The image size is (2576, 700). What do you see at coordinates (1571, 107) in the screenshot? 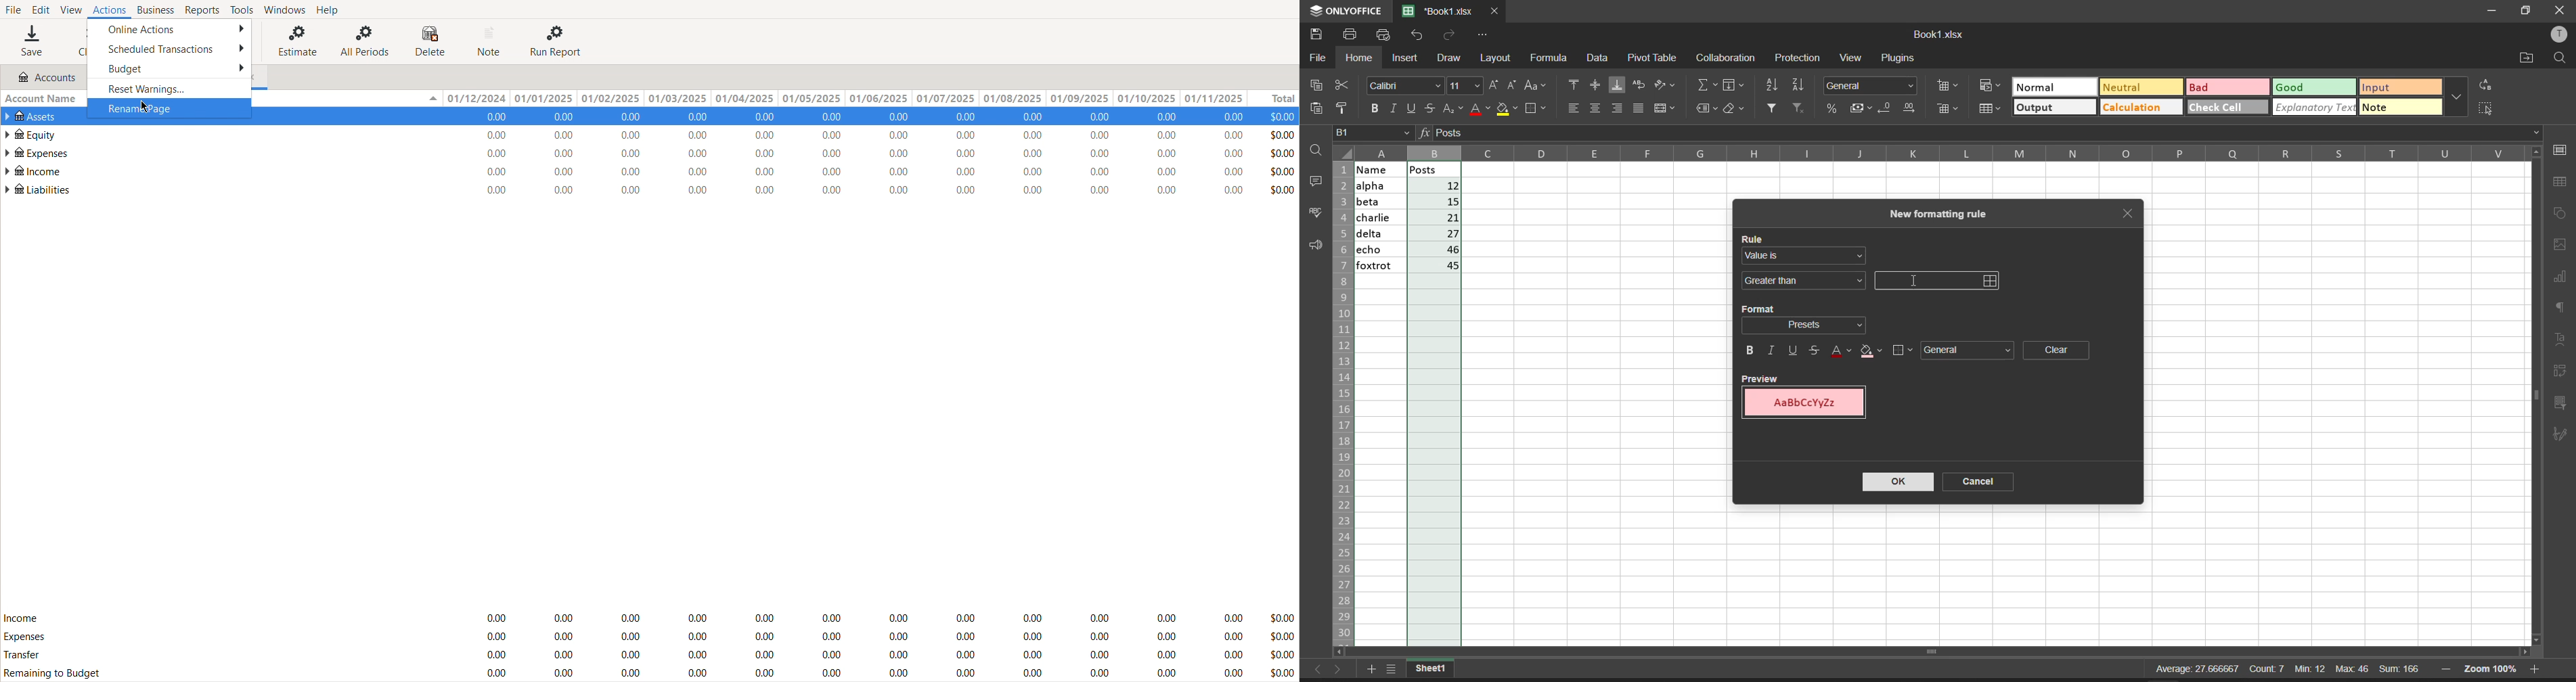
I see `align left` at bounding box center [1571, 107].